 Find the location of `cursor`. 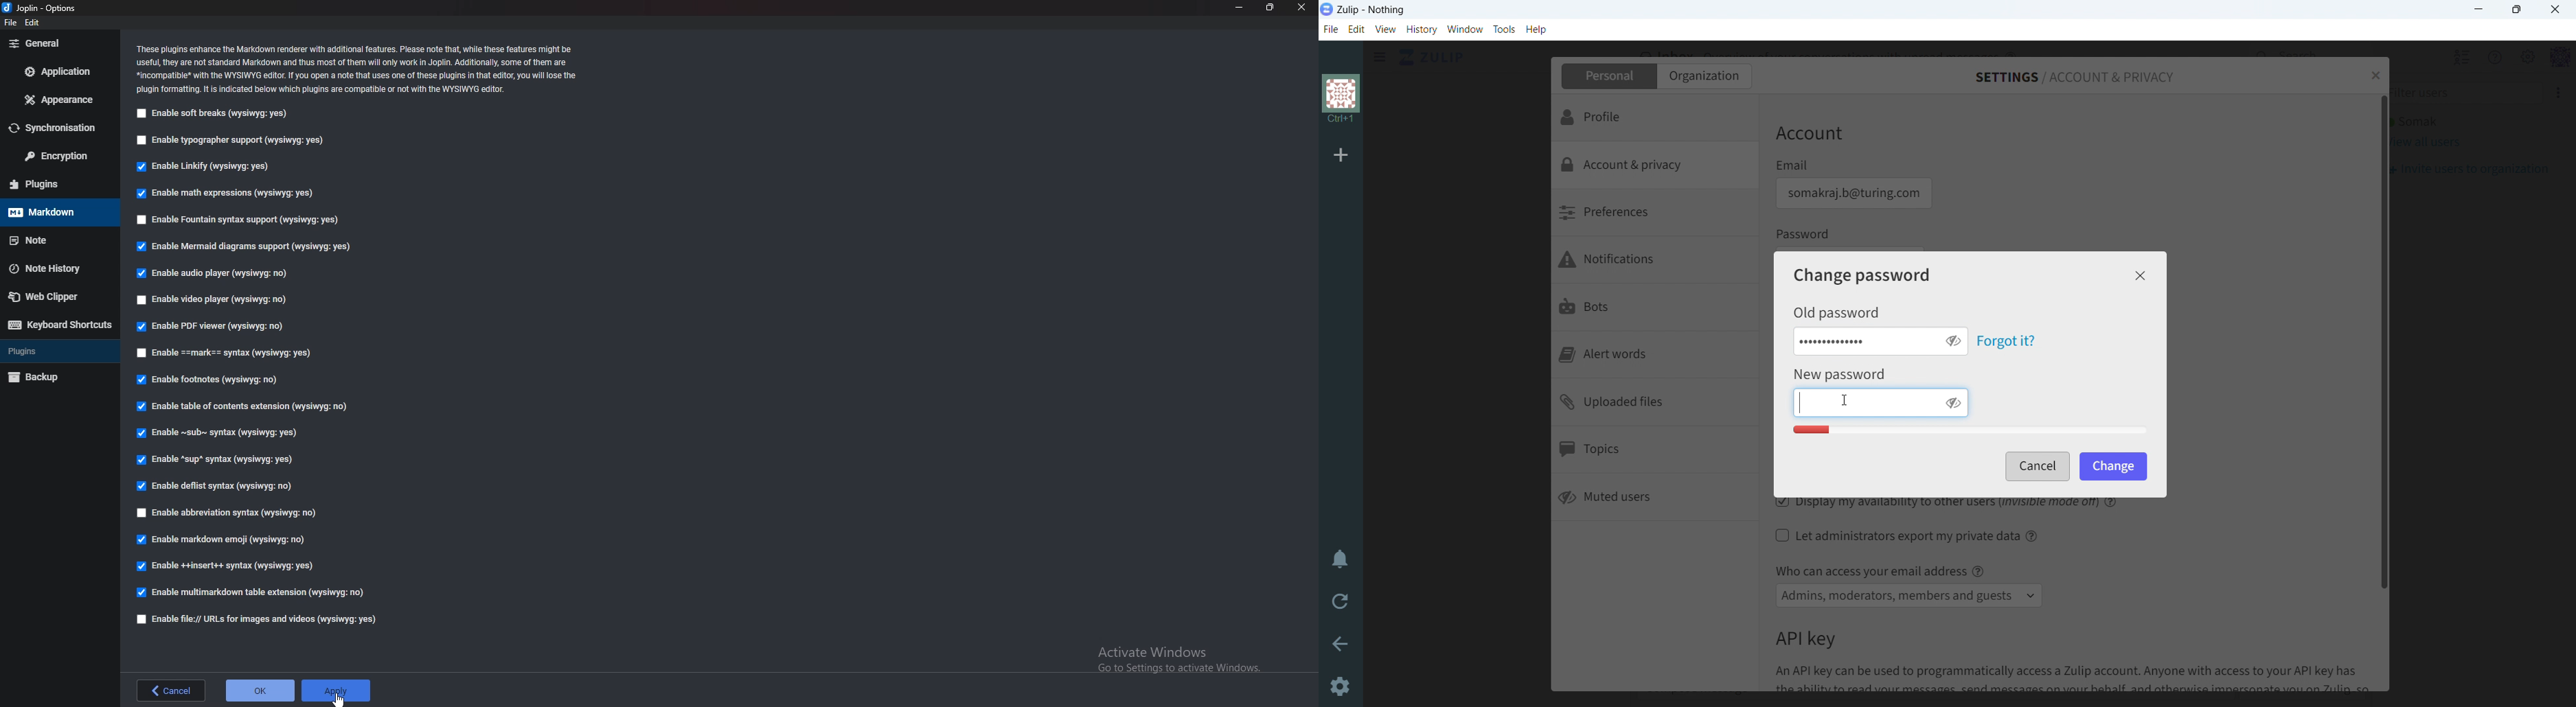

cursor is located at coordinates (1846, 399).